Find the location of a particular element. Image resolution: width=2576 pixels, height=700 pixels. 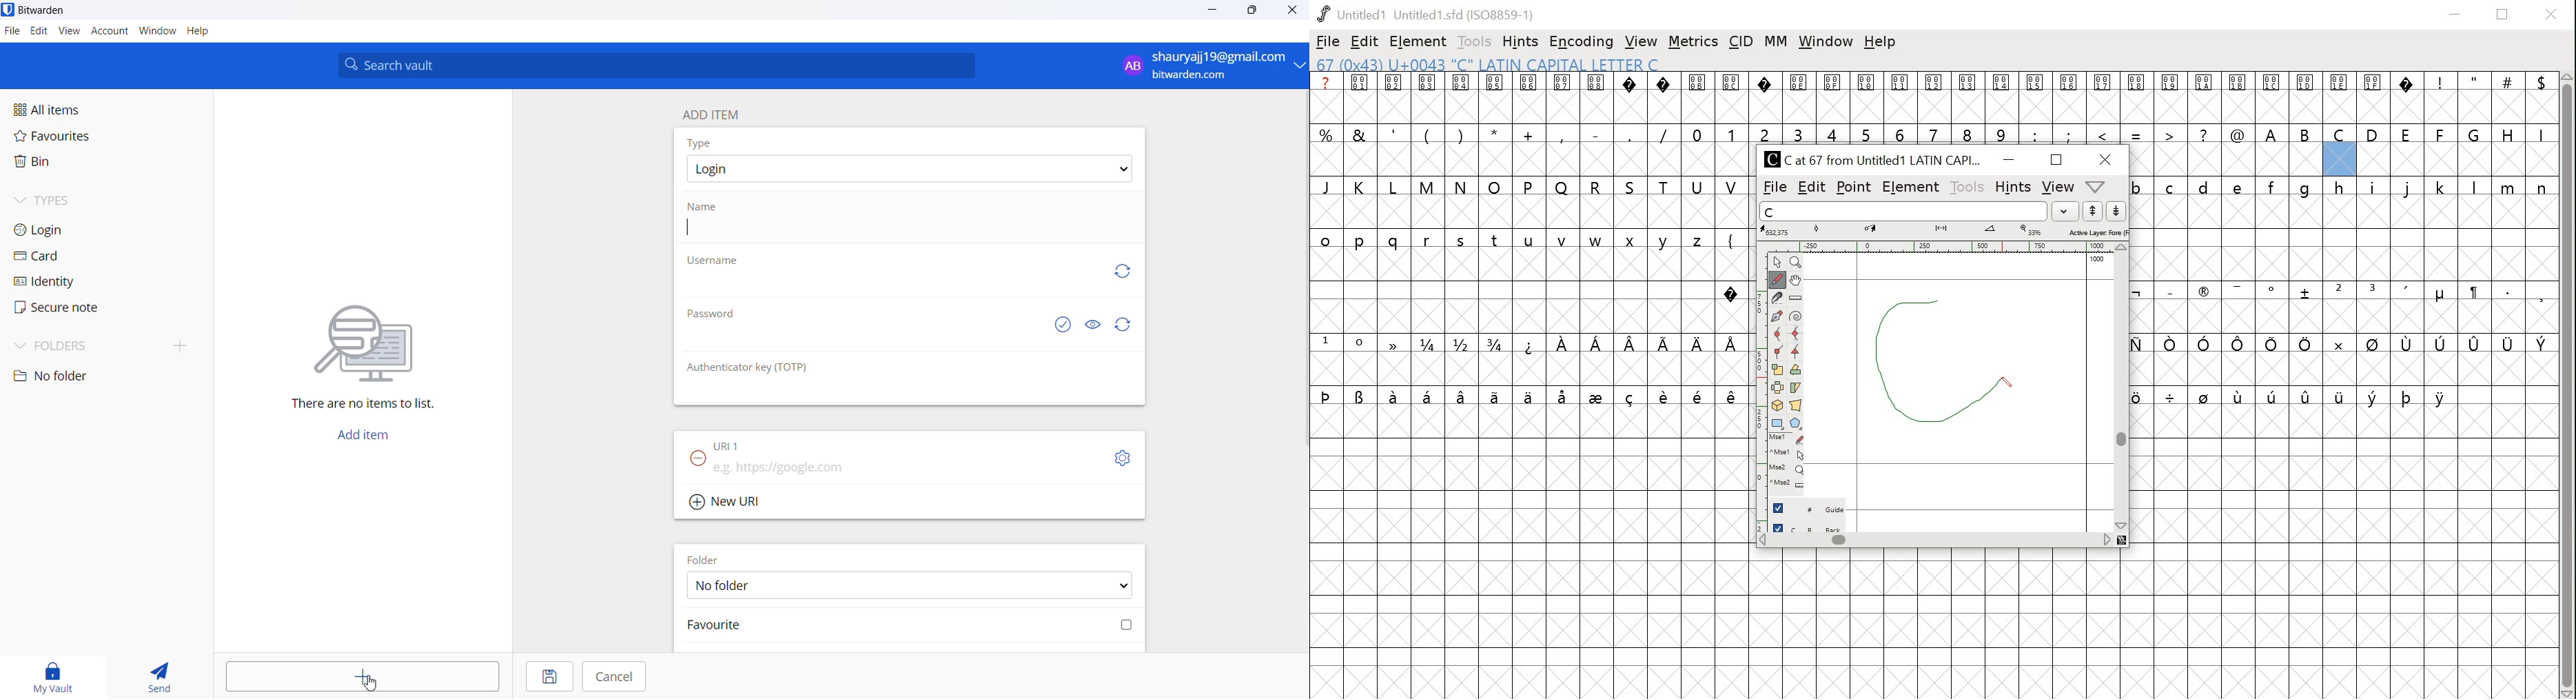

account is located at coordinates (110, 32).